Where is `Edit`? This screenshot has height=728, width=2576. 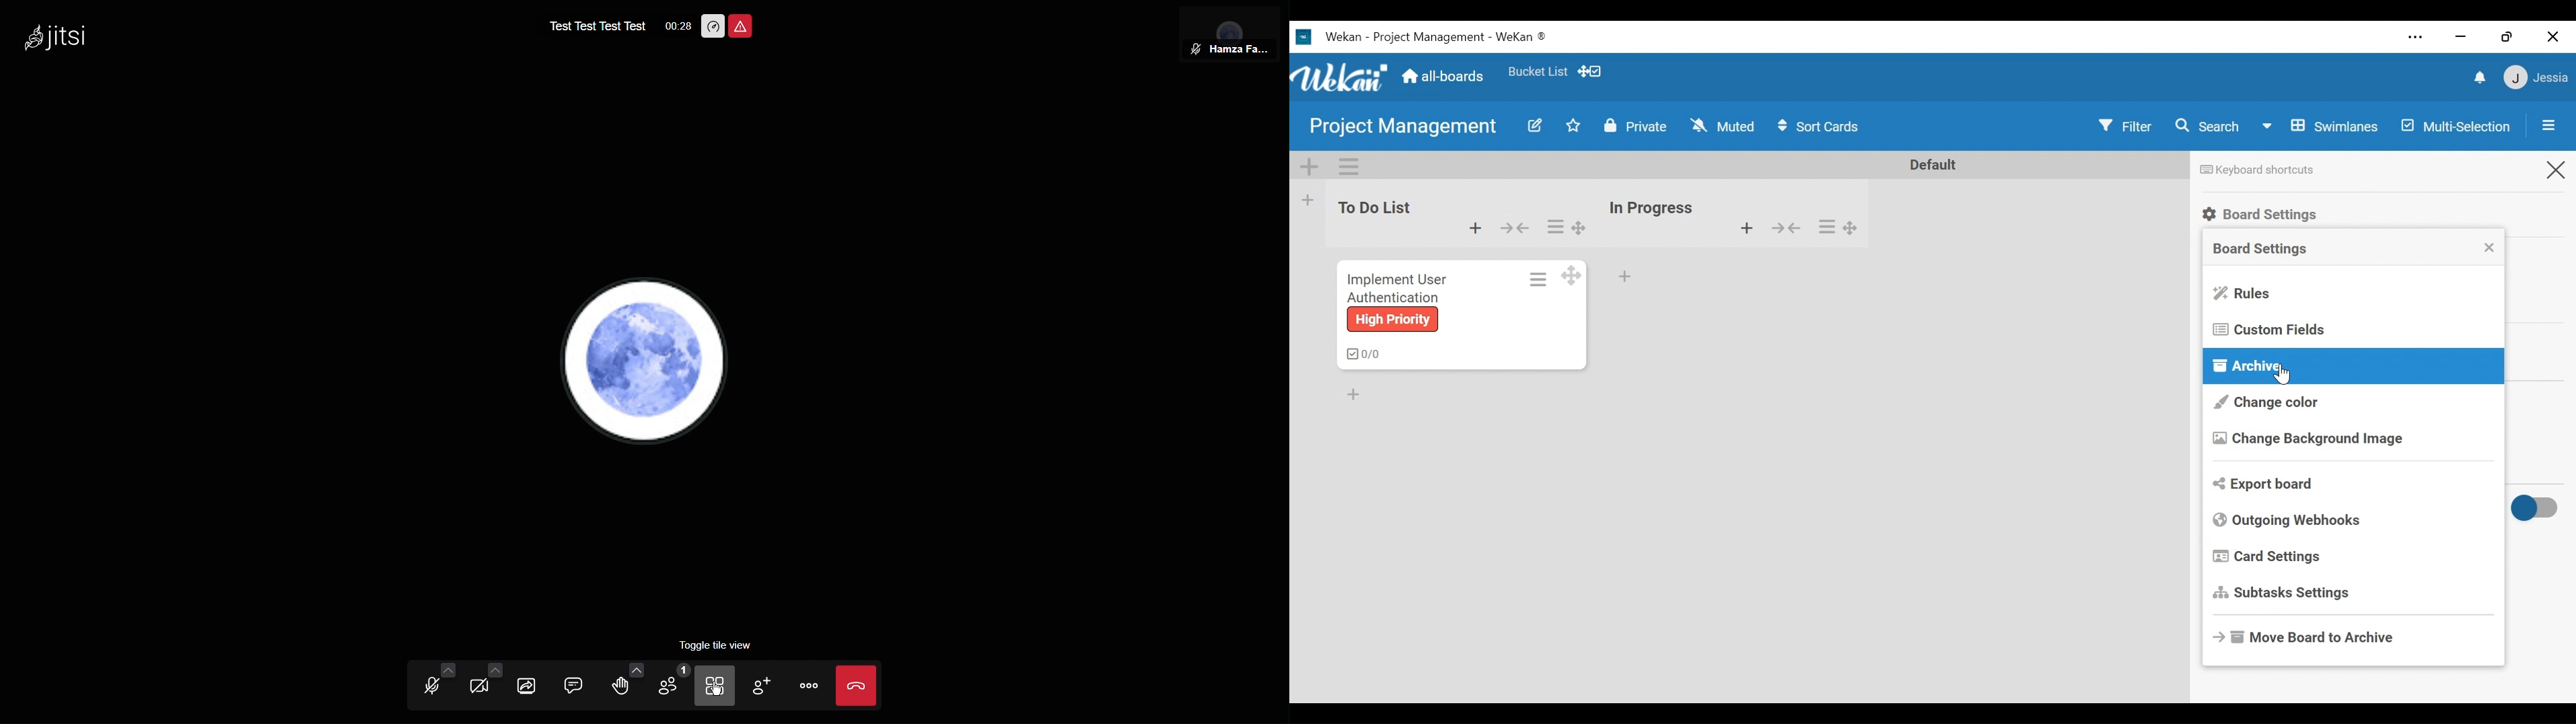
Edit is located at coordinates (1533, 127).